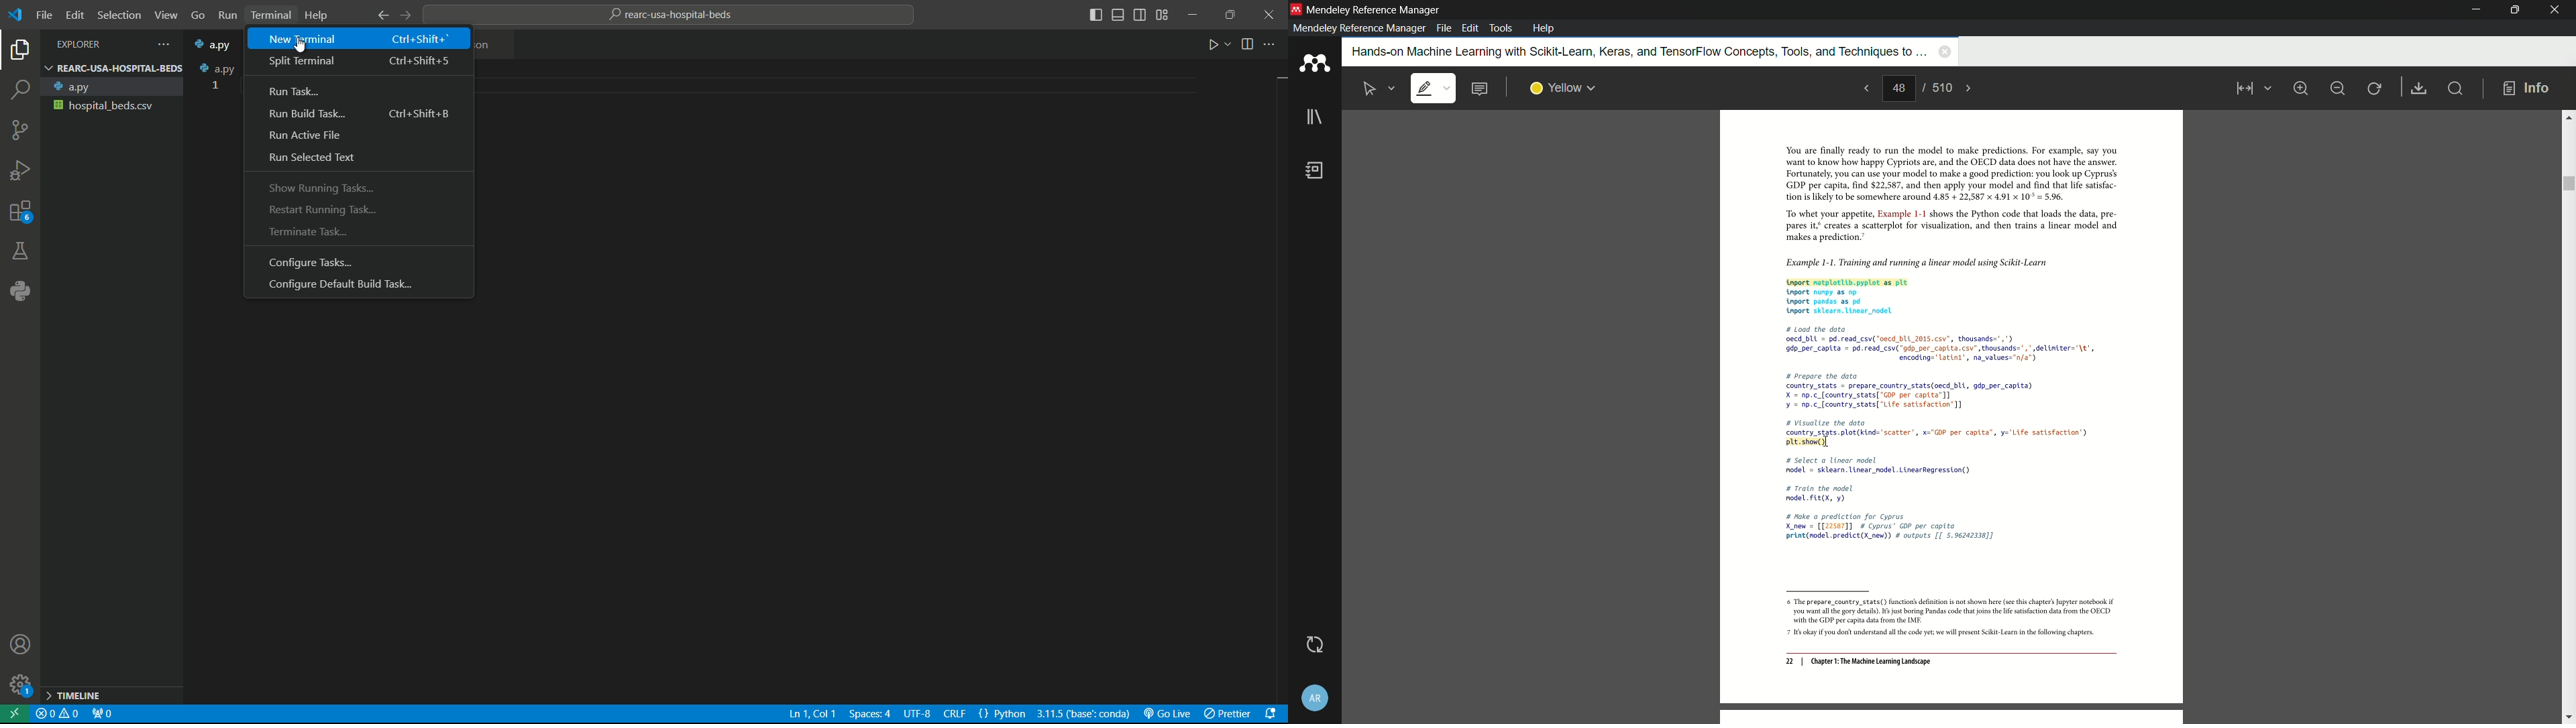  What do you see at coordinates (1316, 170) in the screenshot?
I see `book` at bounding box center [1316, 170].